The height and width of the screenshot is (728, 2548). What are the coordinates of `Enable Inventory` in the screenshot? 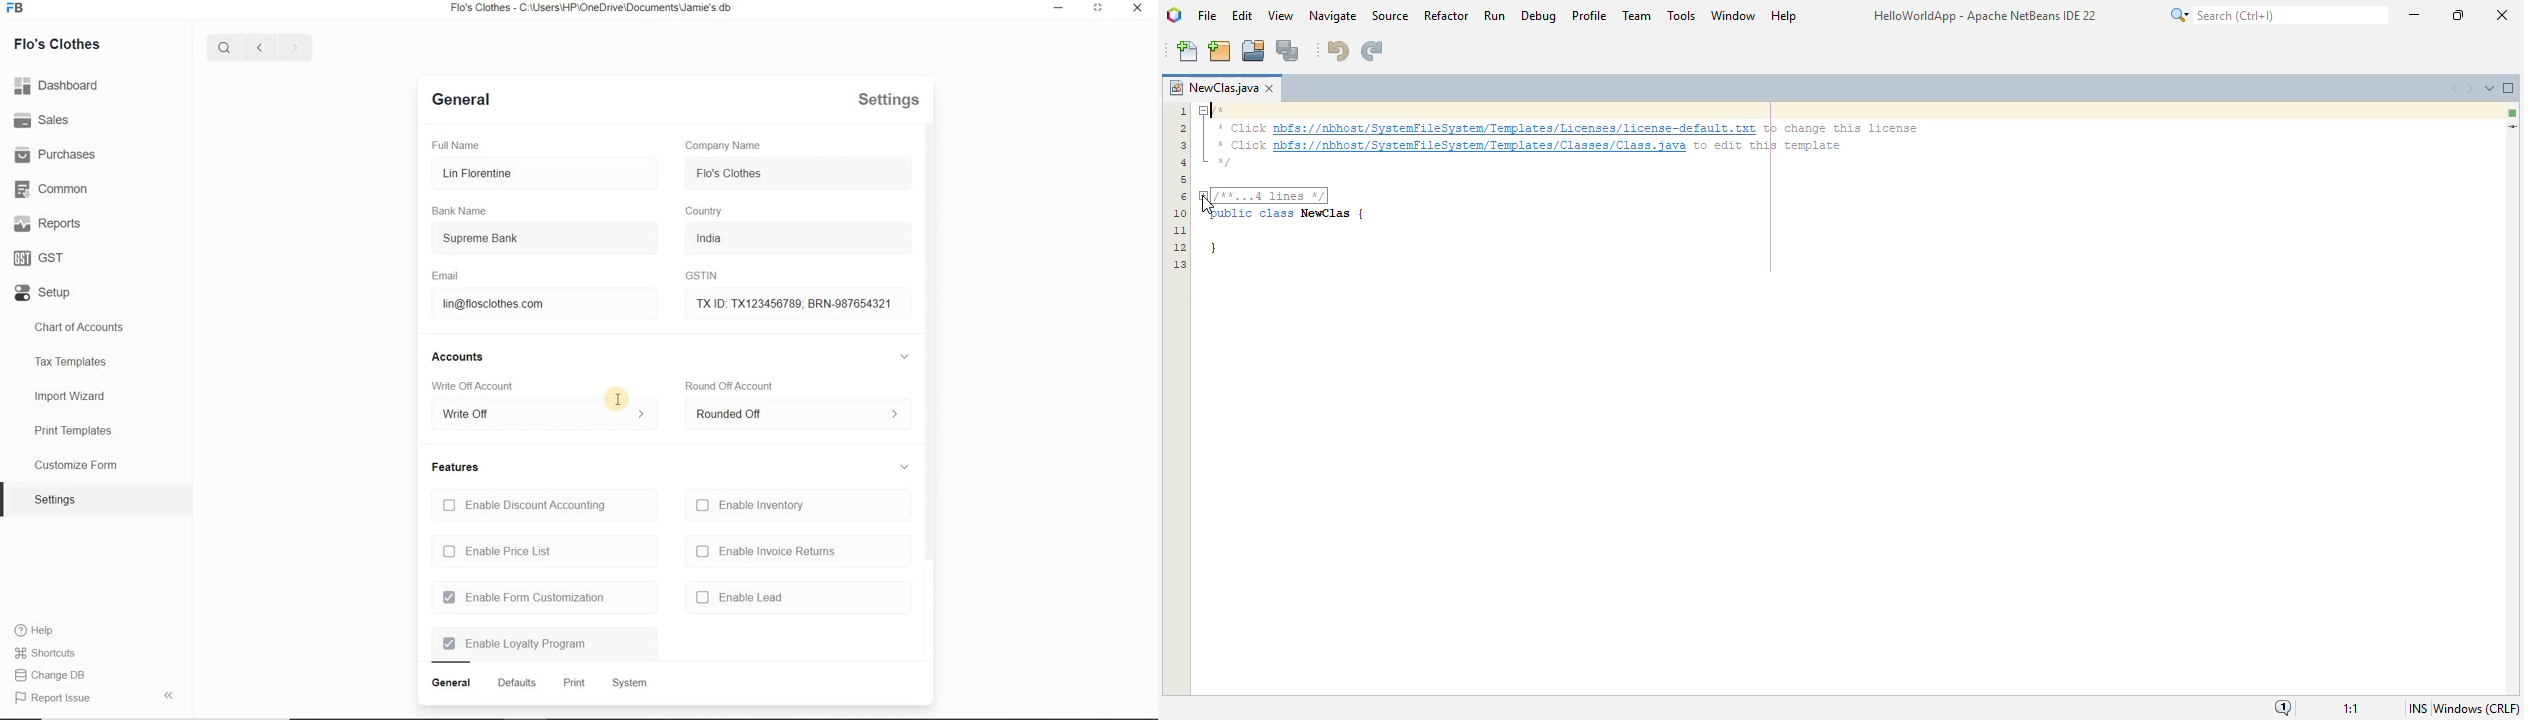 It's located at (754, 508).